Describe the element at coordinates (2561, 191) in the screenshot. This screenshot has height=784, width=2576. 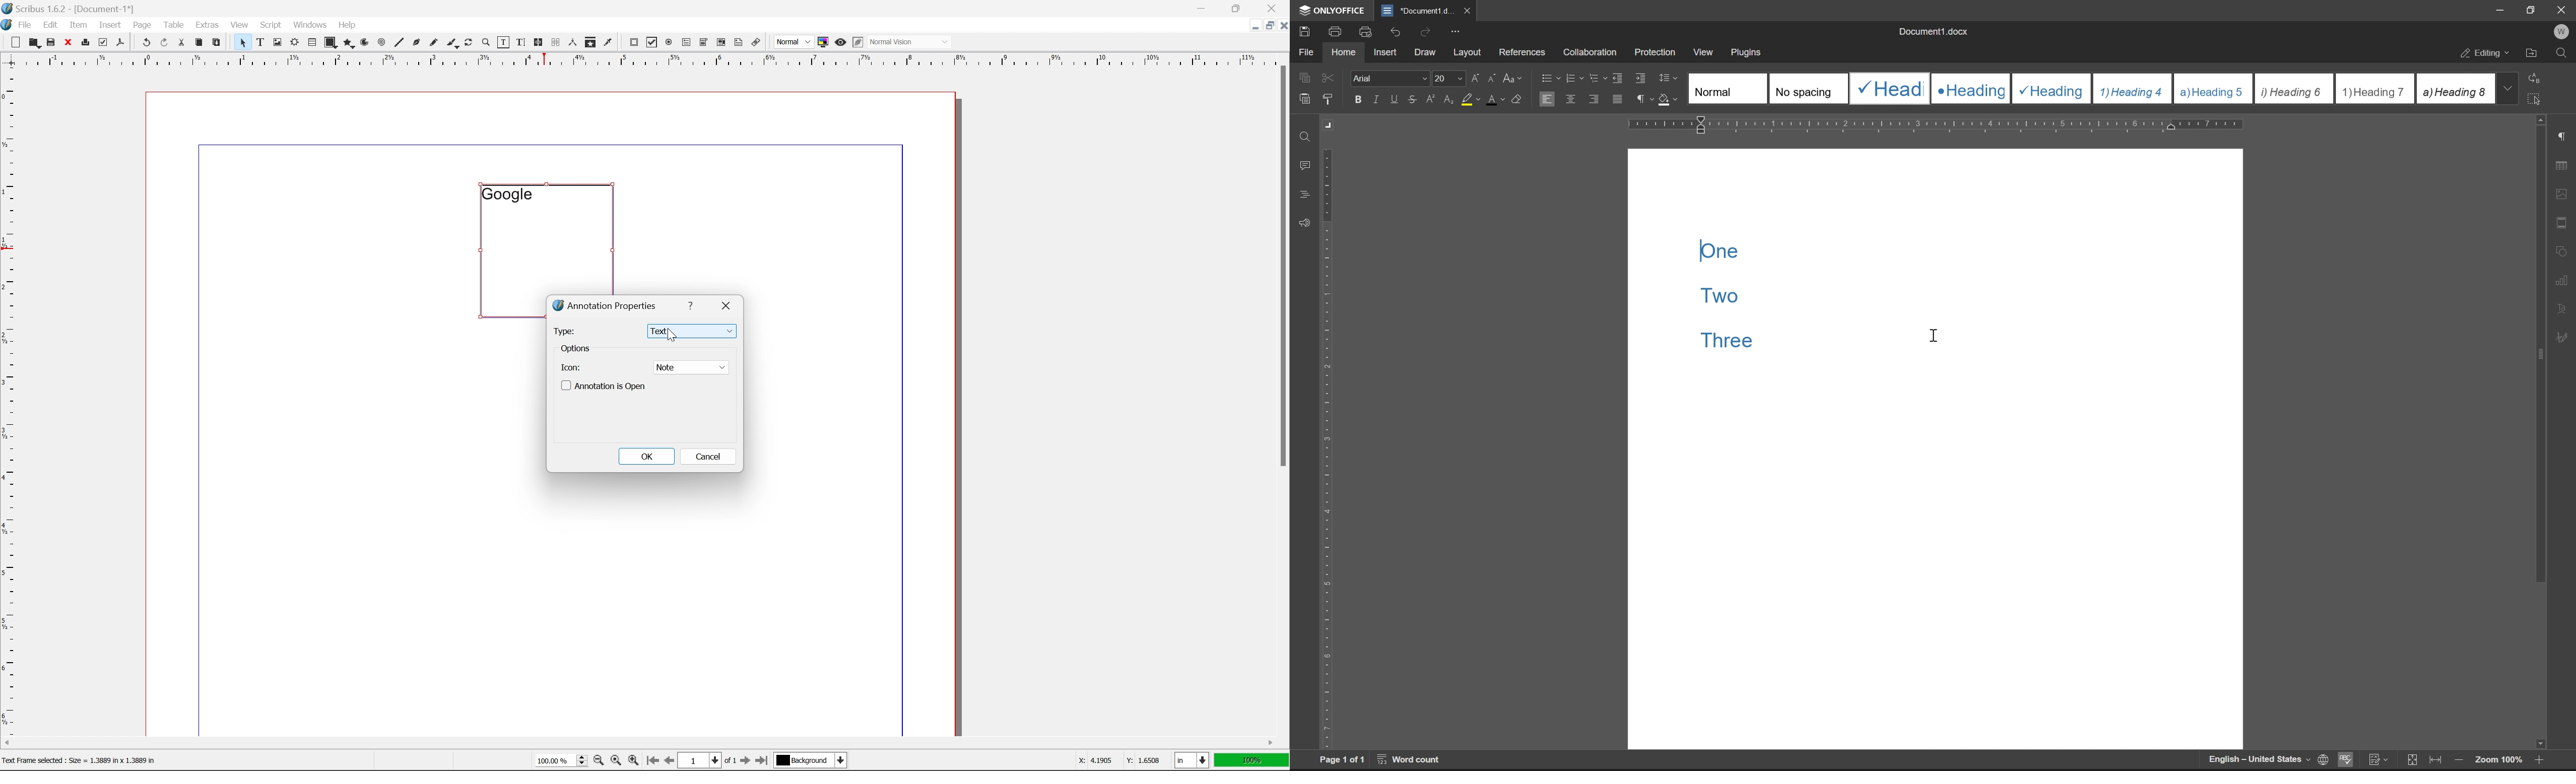
I see `image settings` at that location.